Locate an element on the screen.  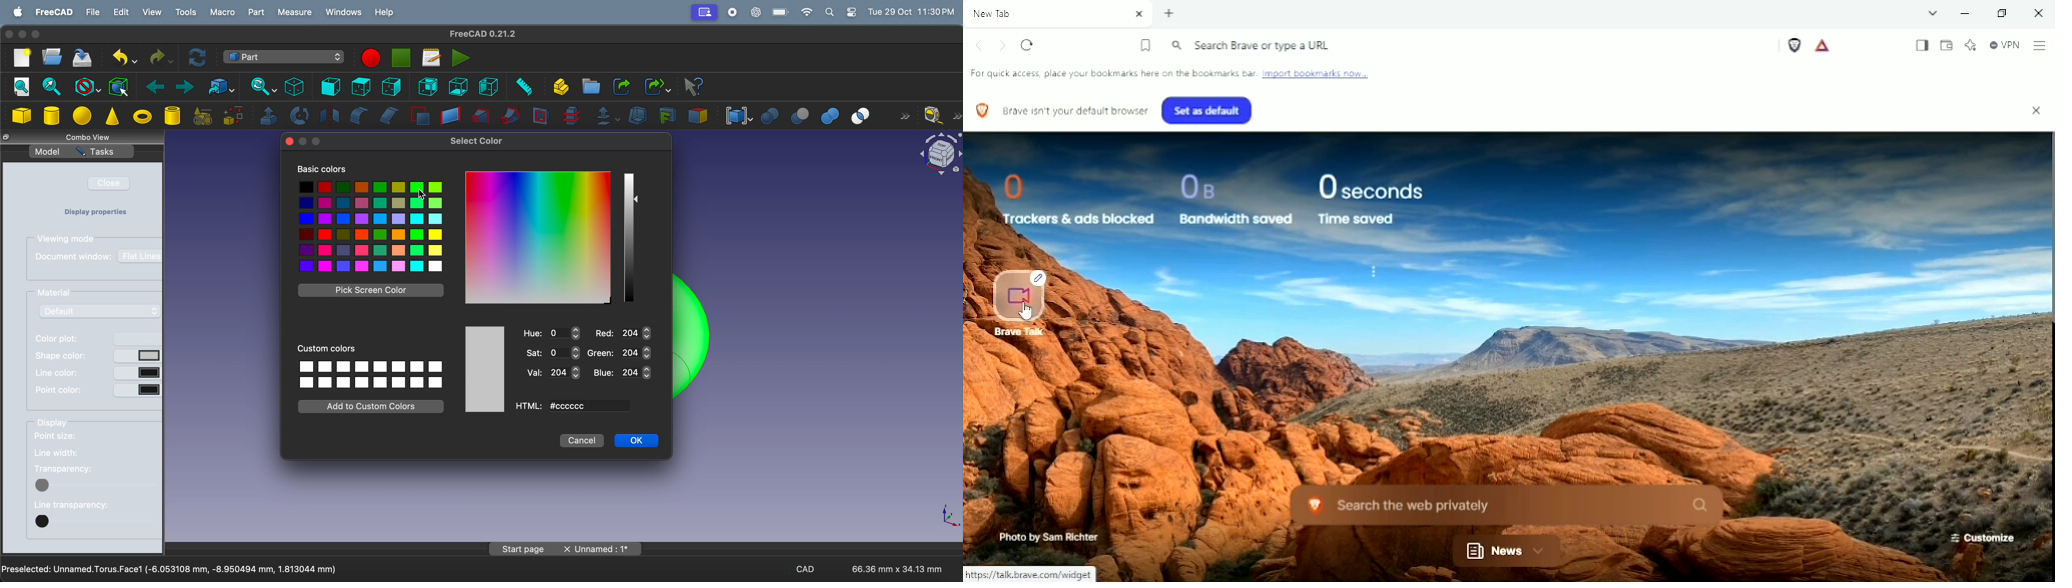
object view is located at coordinates (940, 155).